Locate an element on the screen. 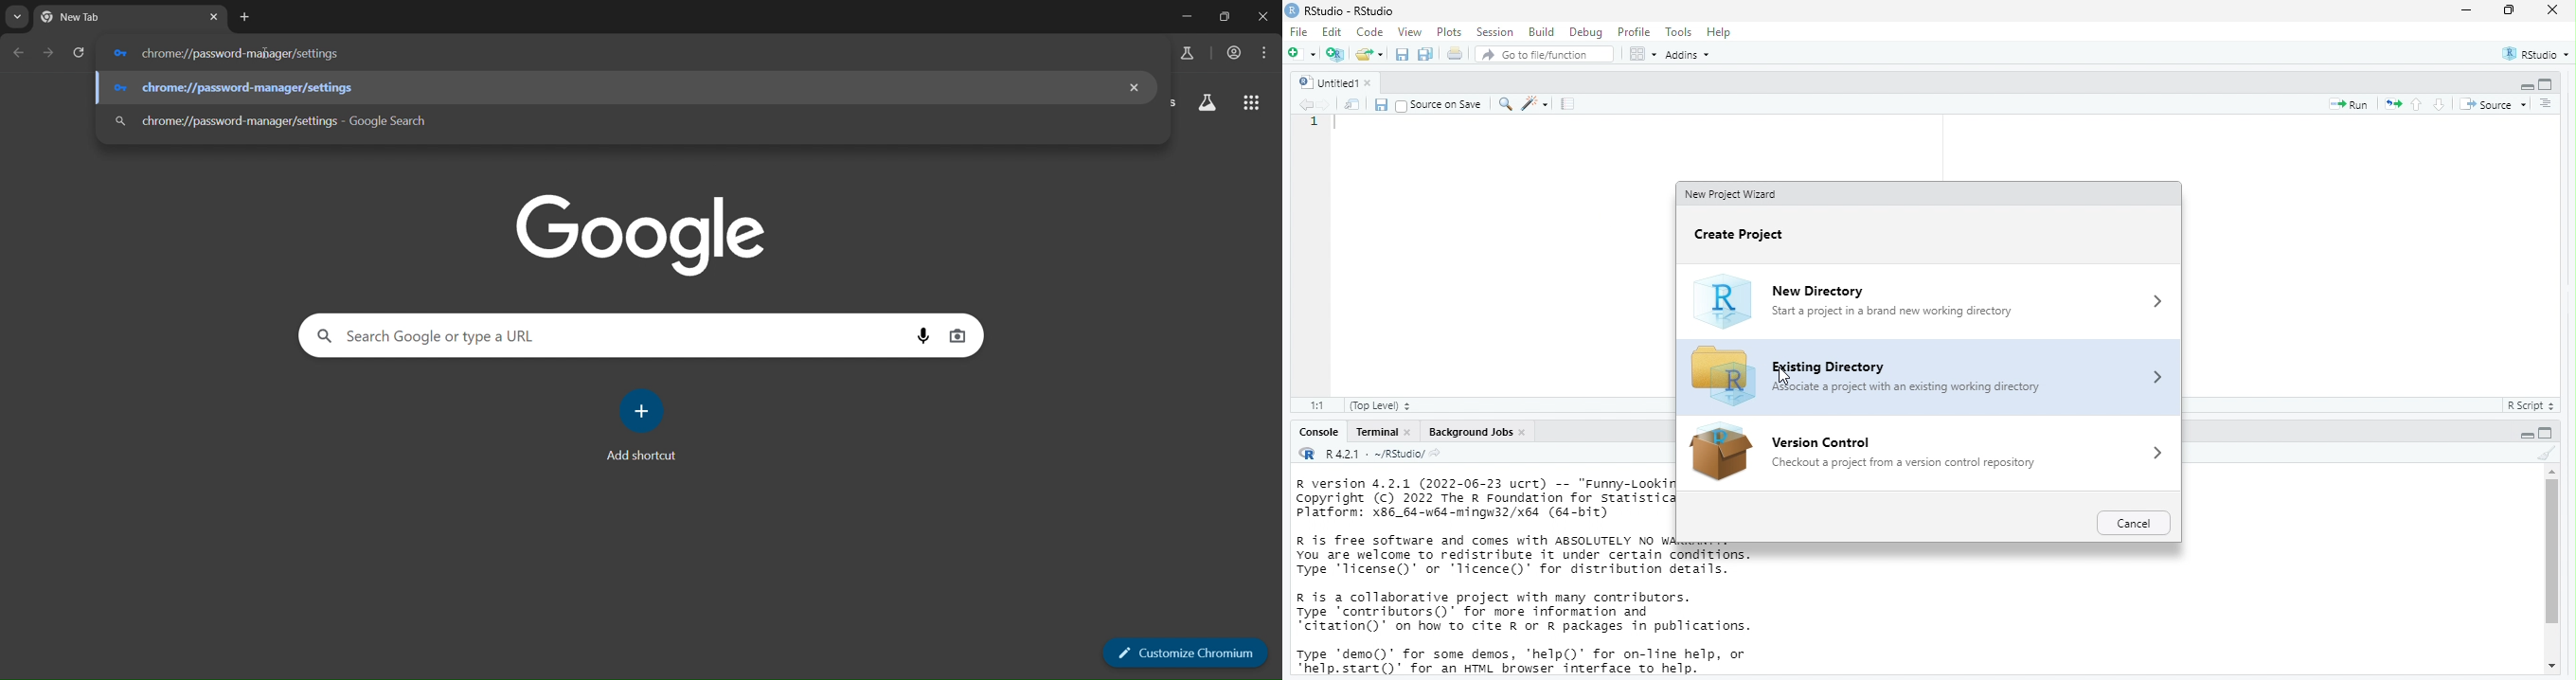  description of any demo and help is located at coordinates (1519, 659).